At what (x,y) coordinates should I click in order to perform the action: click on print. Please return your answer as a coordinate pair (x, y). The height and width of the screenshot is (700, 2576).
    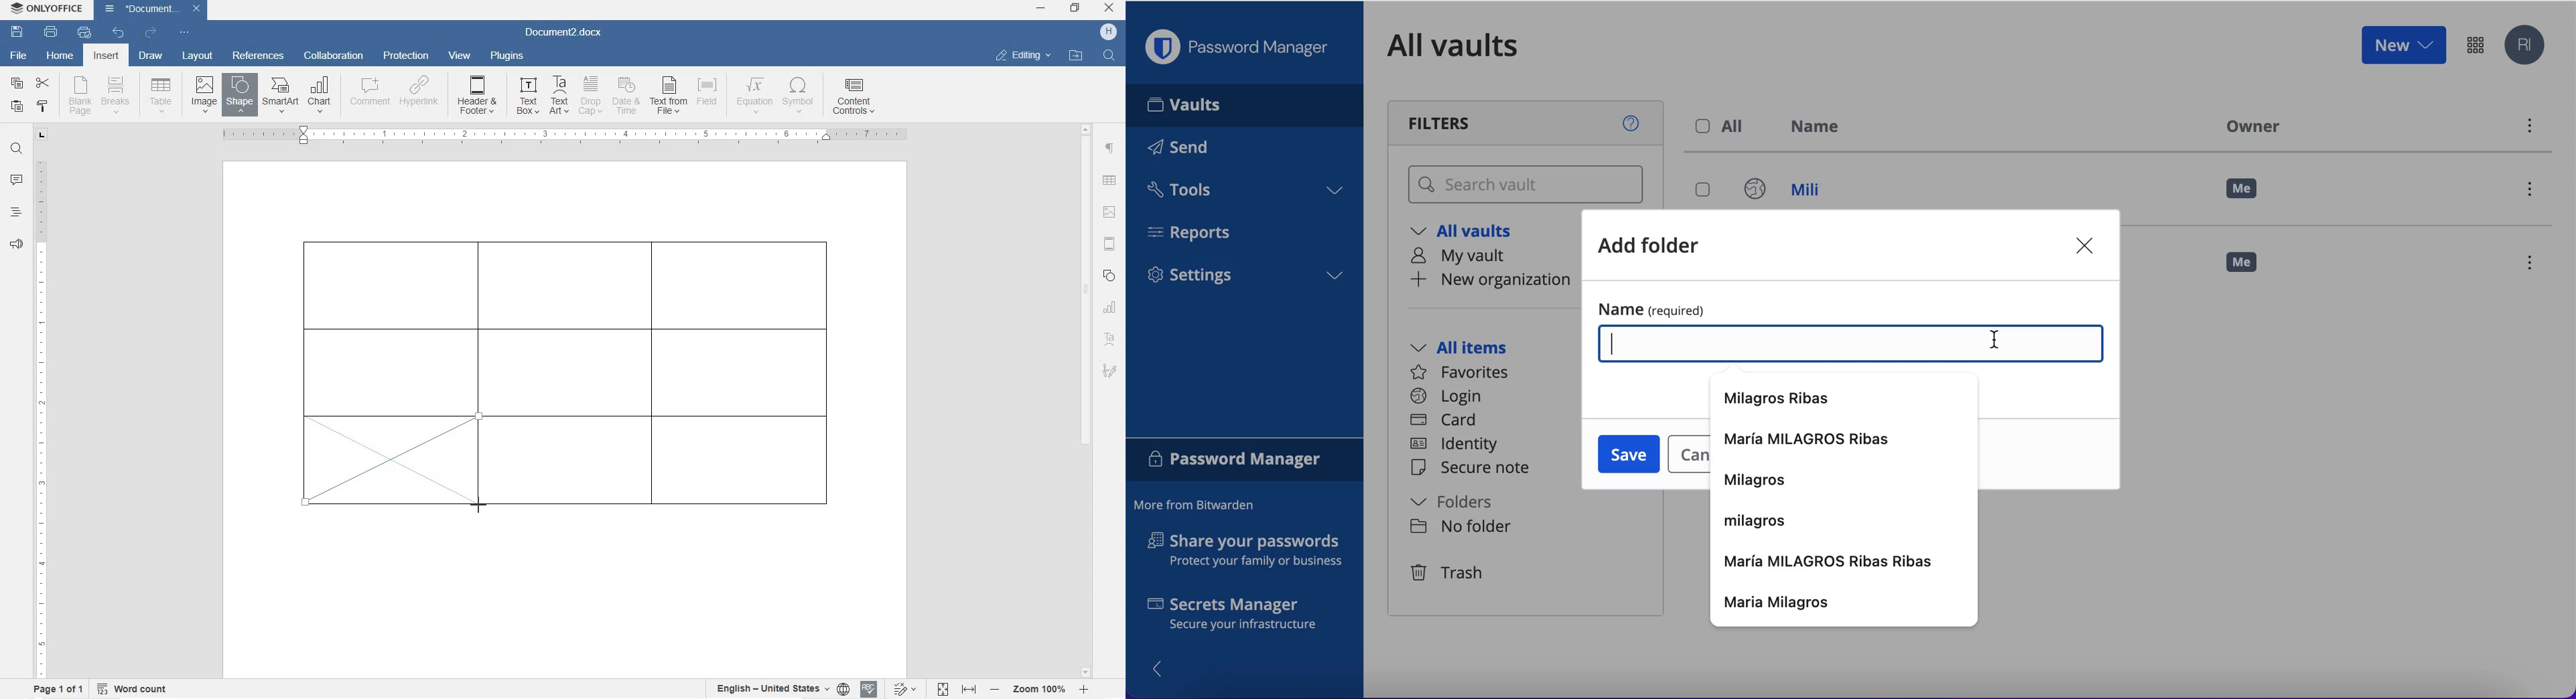
    Looking at the image, I should click on (52, 31).